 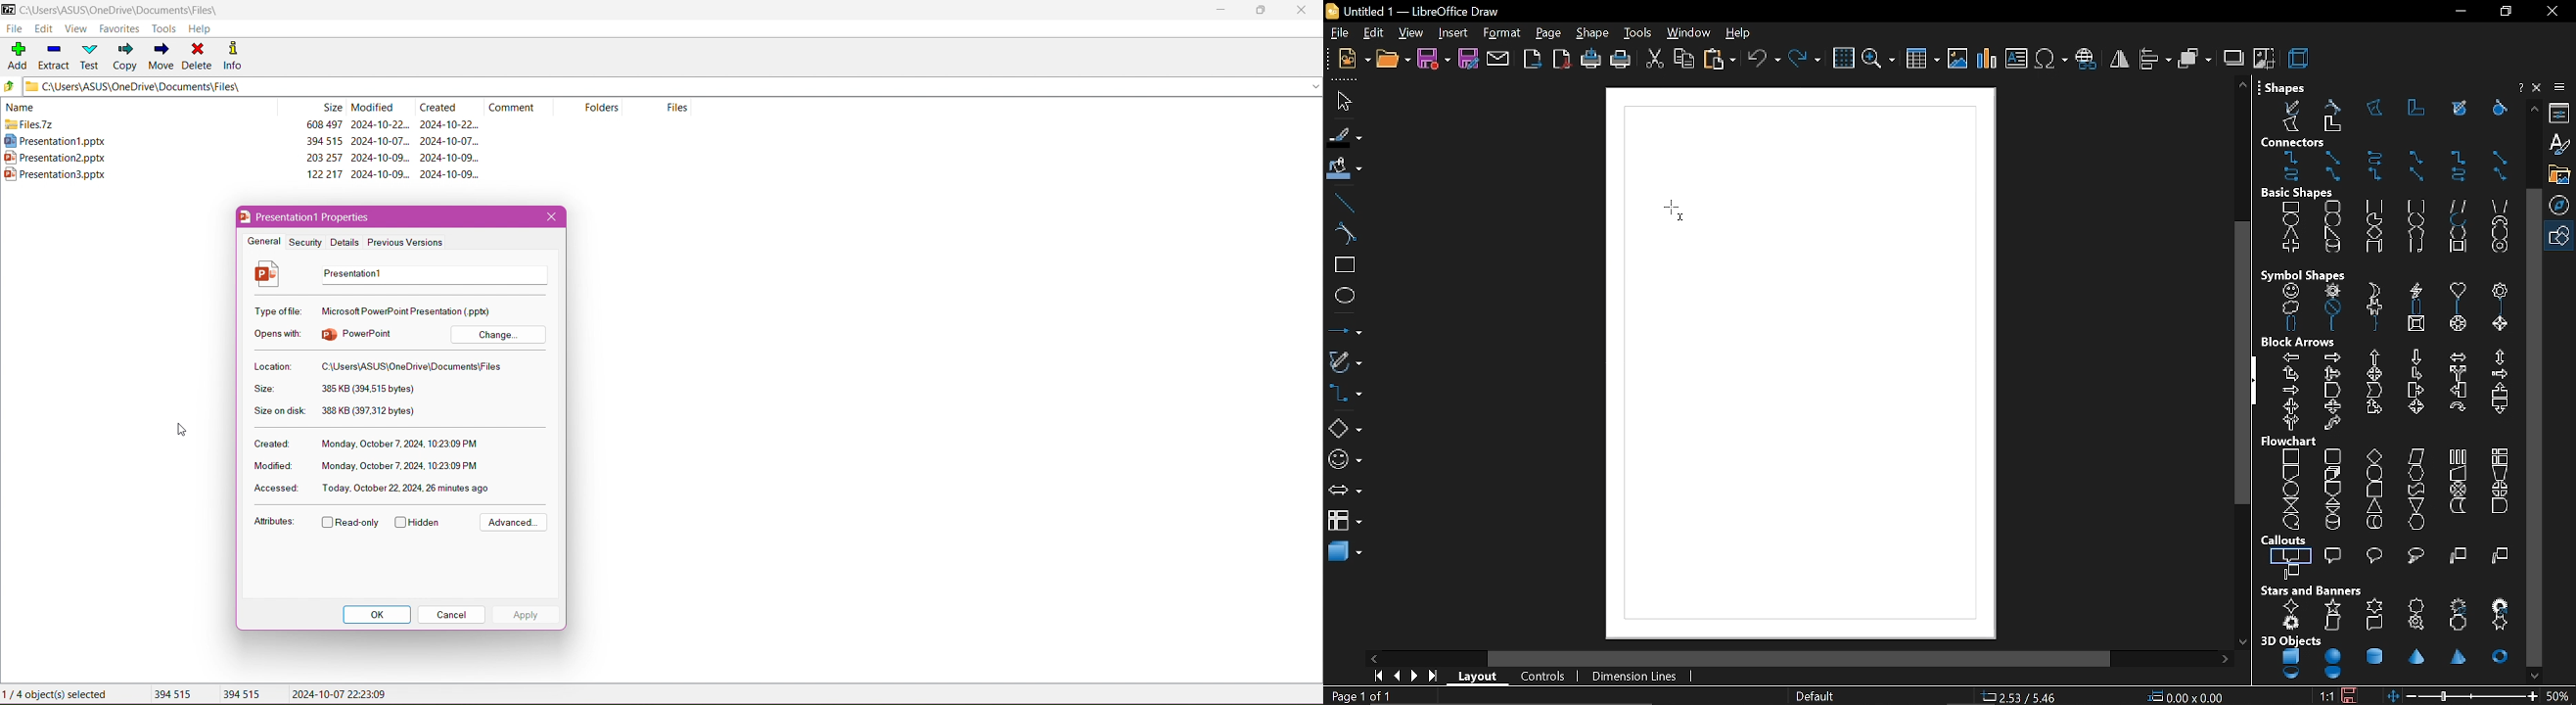 What do you see at coordinates (2373, 523) in the screenshot?
I see `direct access storage` at bounding box center [2373, 523].